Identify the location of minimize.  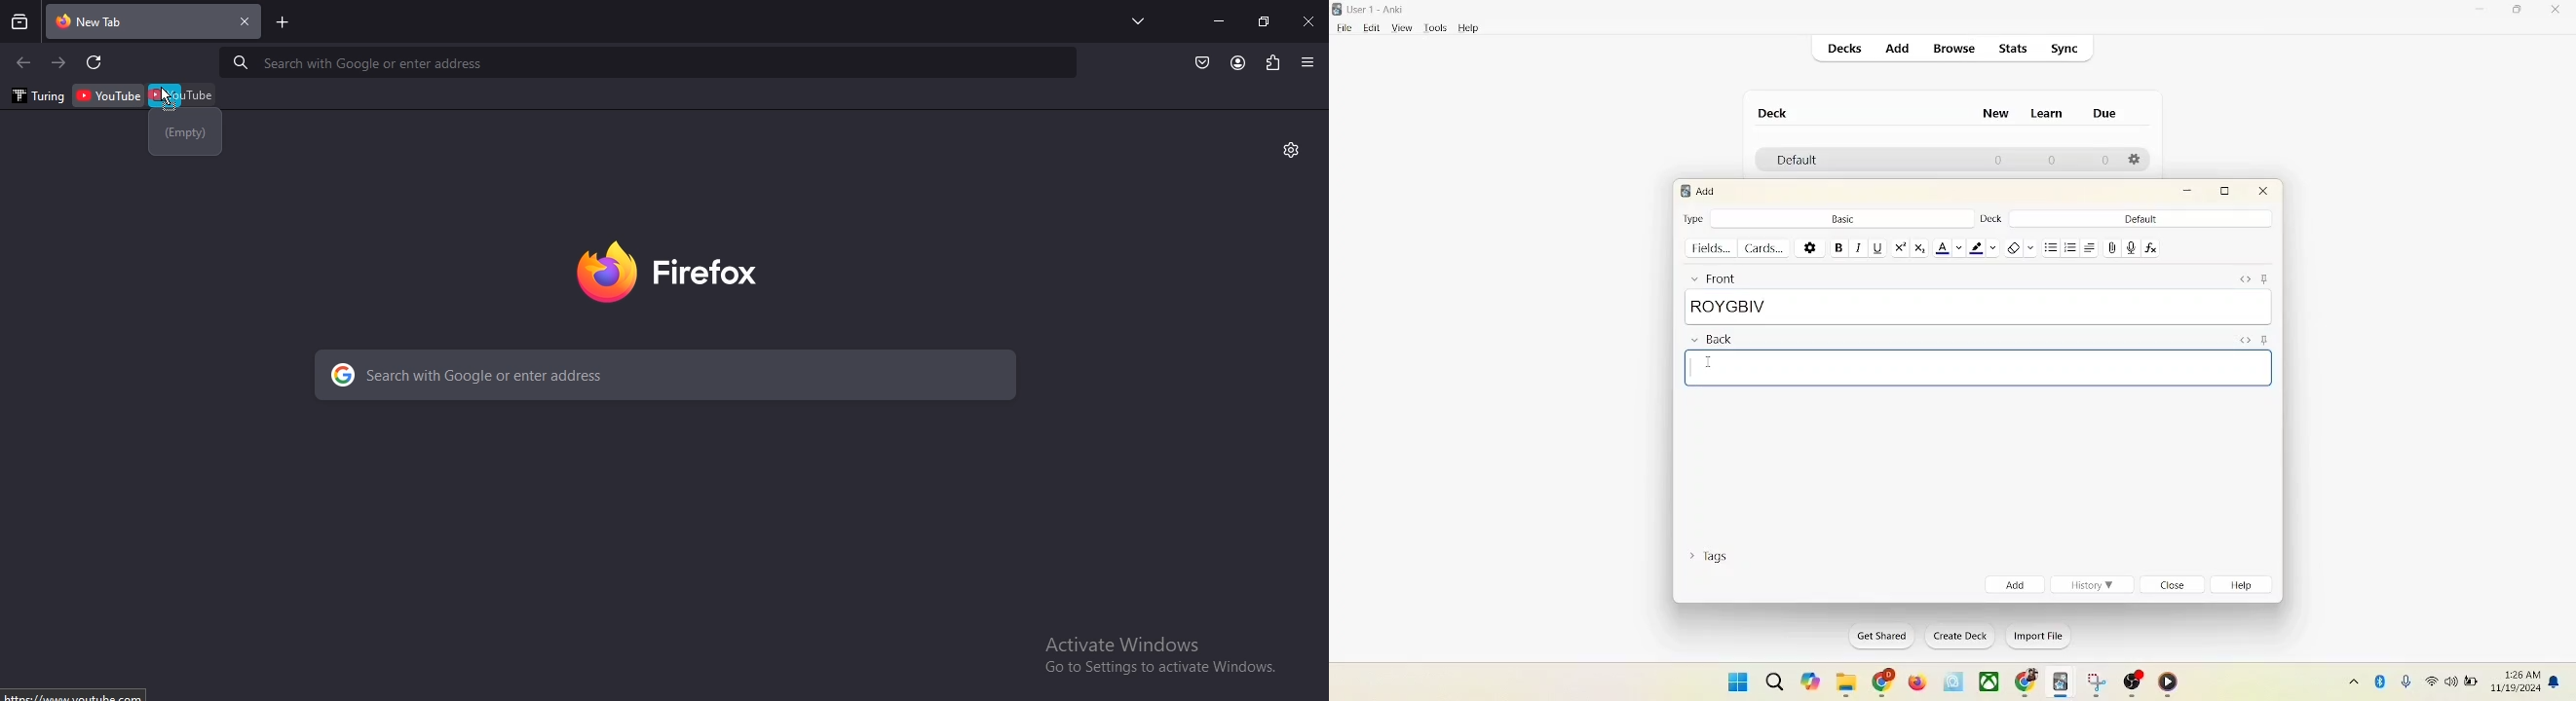
(2189, 192).